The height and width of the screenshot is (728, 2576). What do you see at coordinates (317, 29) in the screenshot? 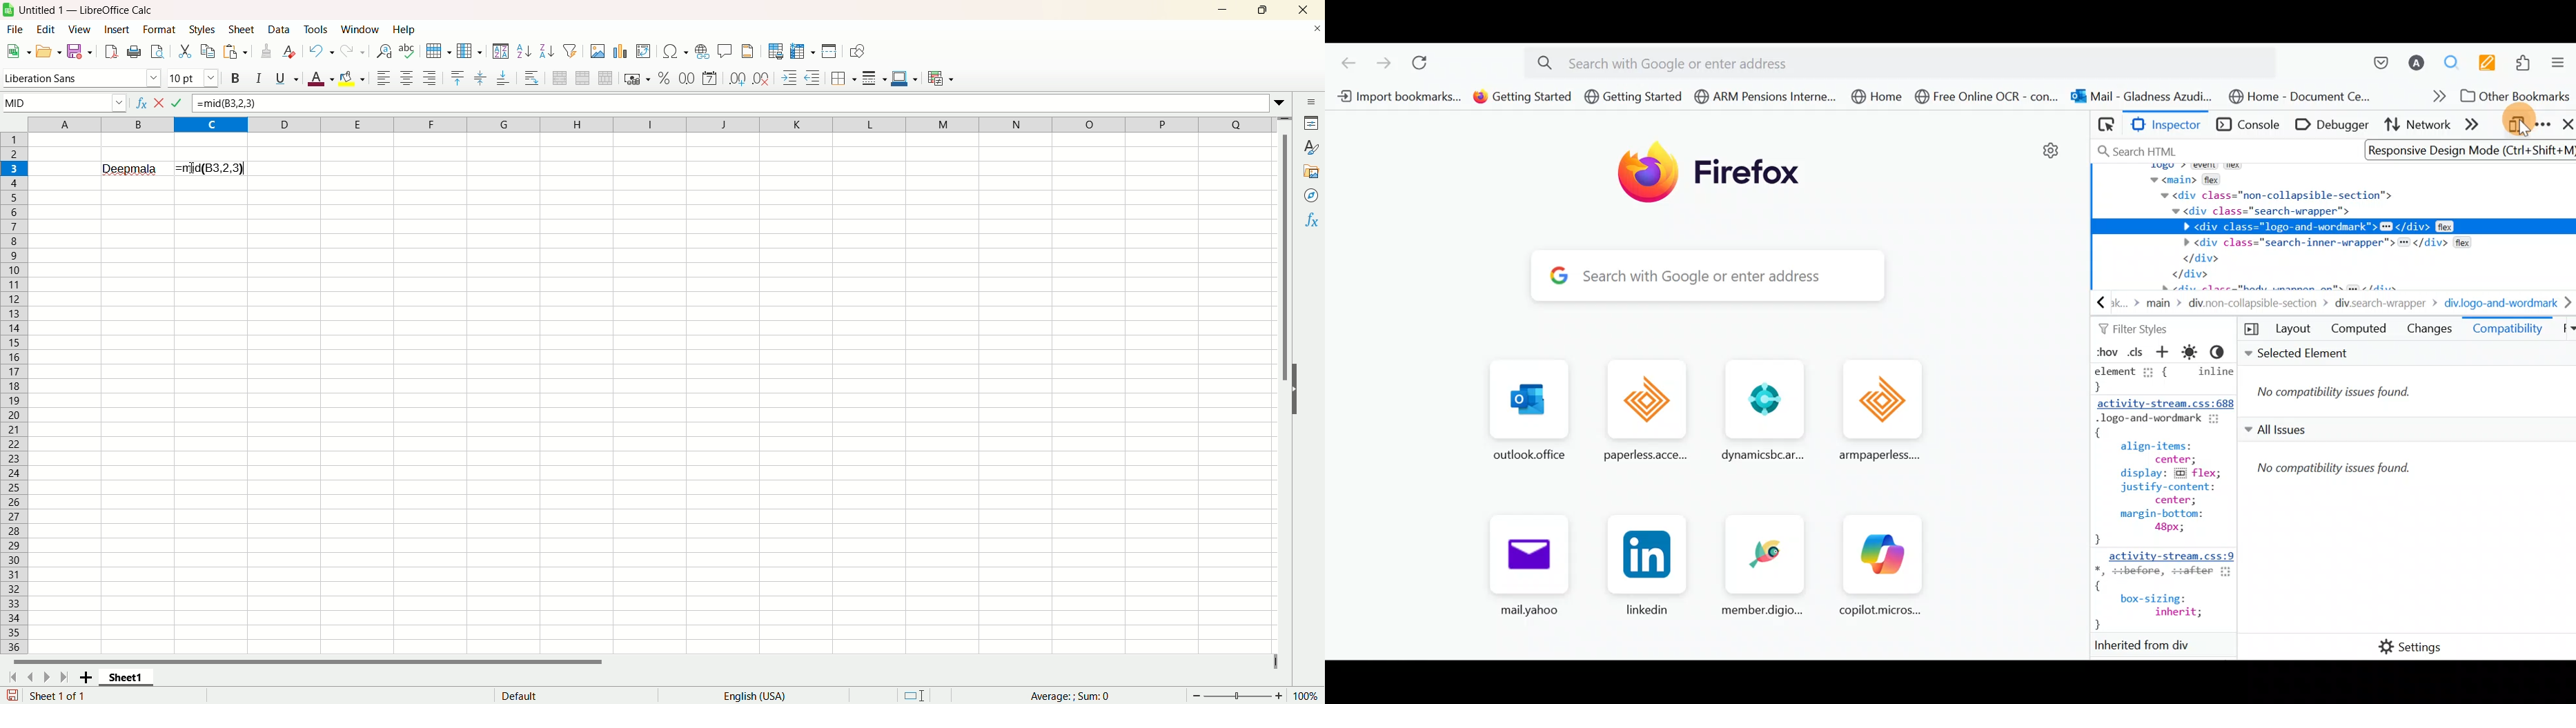
I see `Tools` at bounding box center [317, 29].